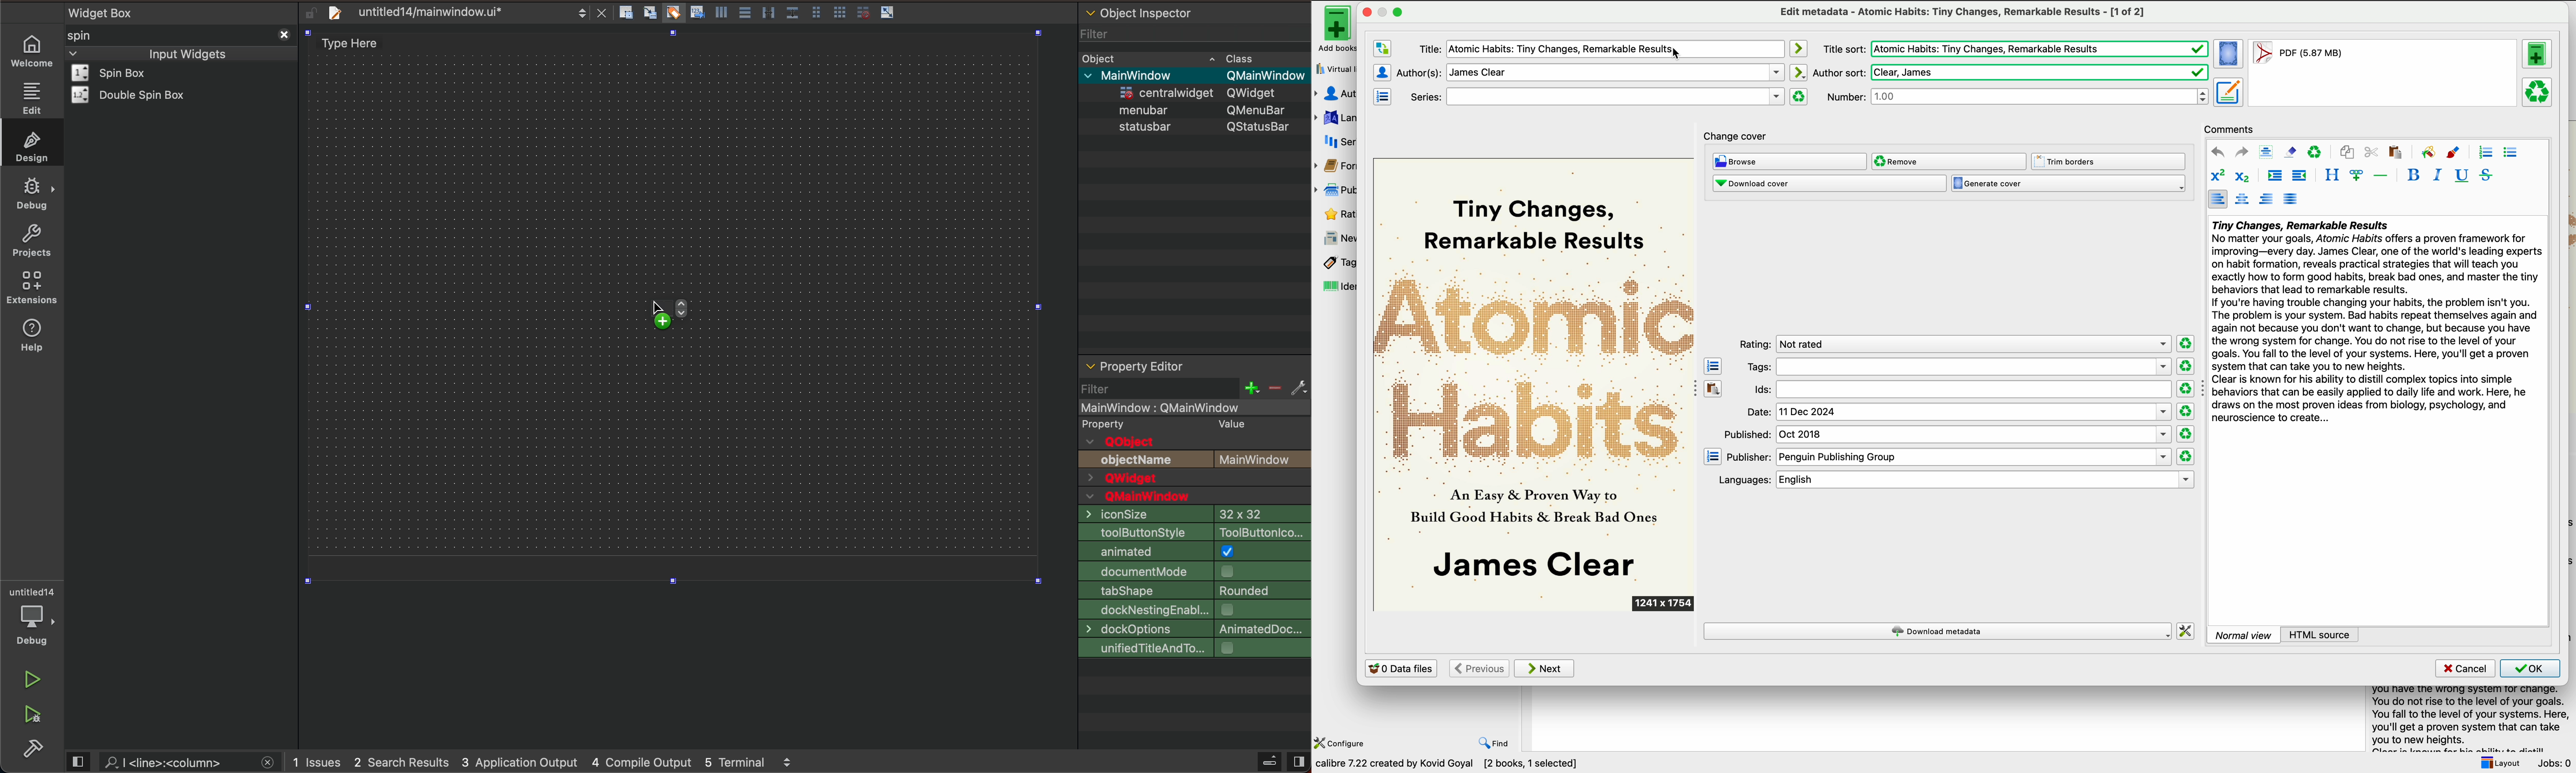 This screenshot has height=784, width=2576. Describe the element at coordinates (2068, 184) in the screenshot. I see `generate cover` at that location.